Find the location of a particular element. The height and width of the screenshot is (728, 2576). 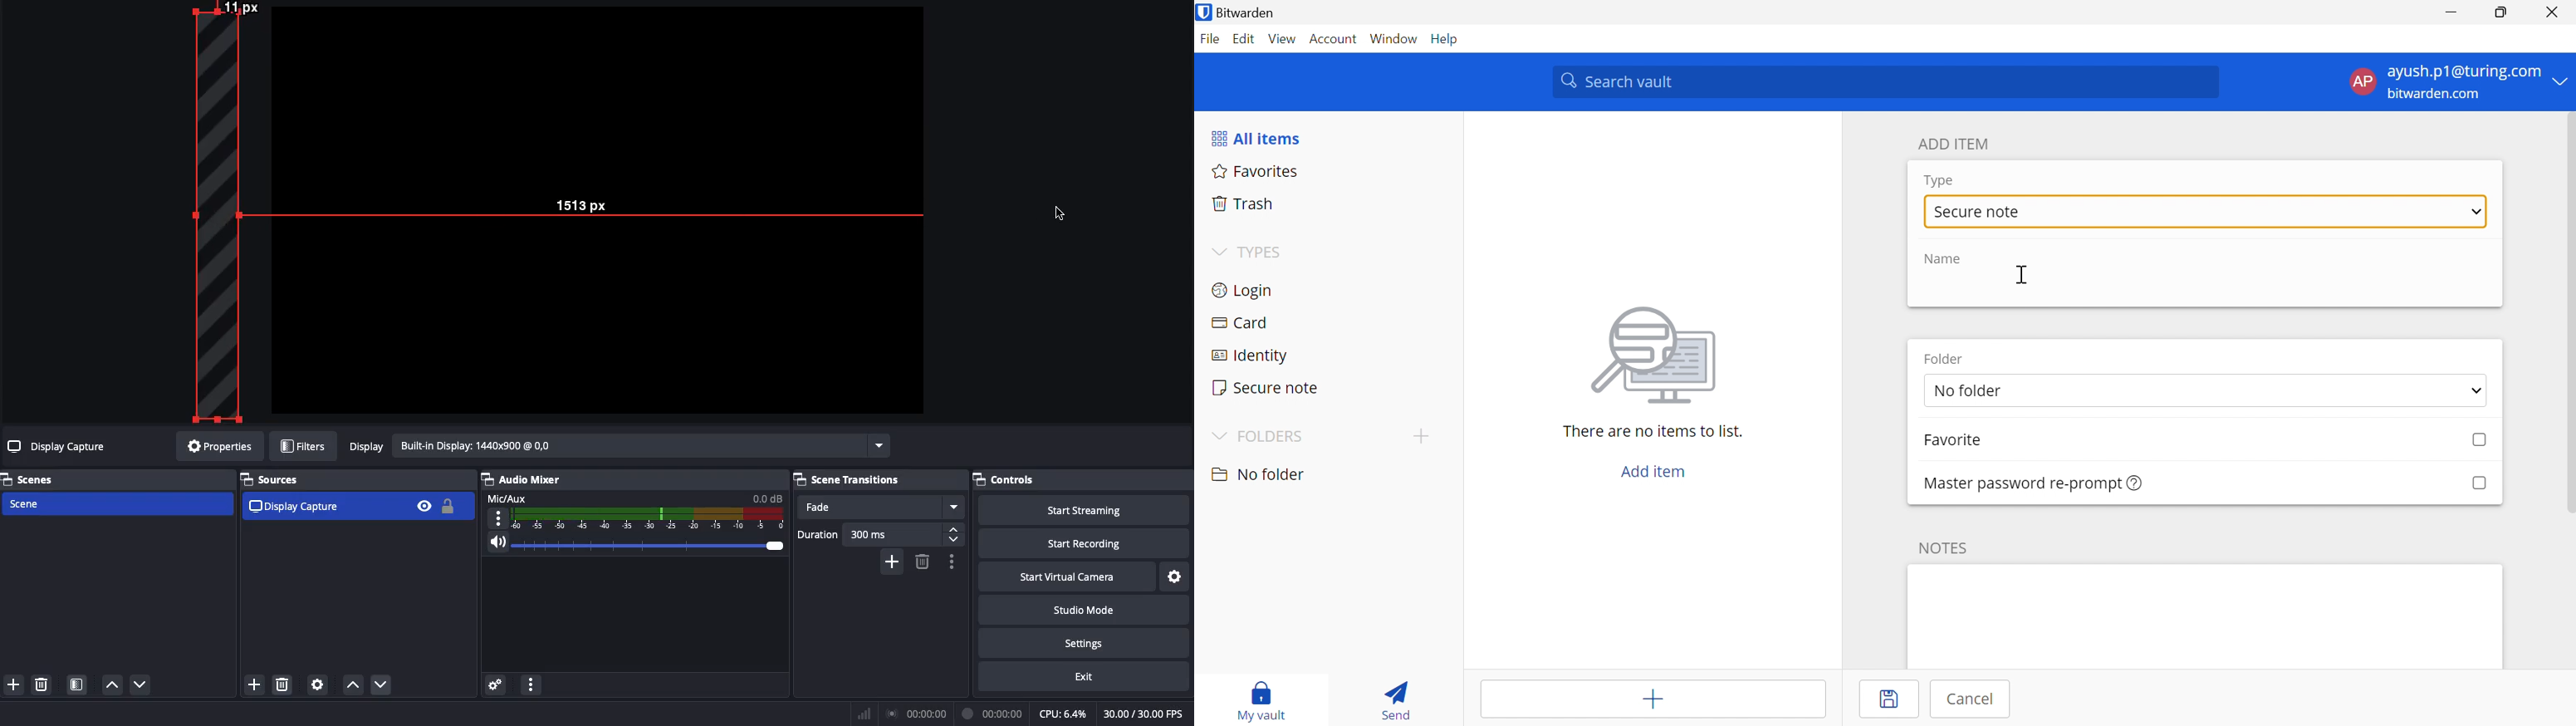

Close is located at coordinates (2551, 12).